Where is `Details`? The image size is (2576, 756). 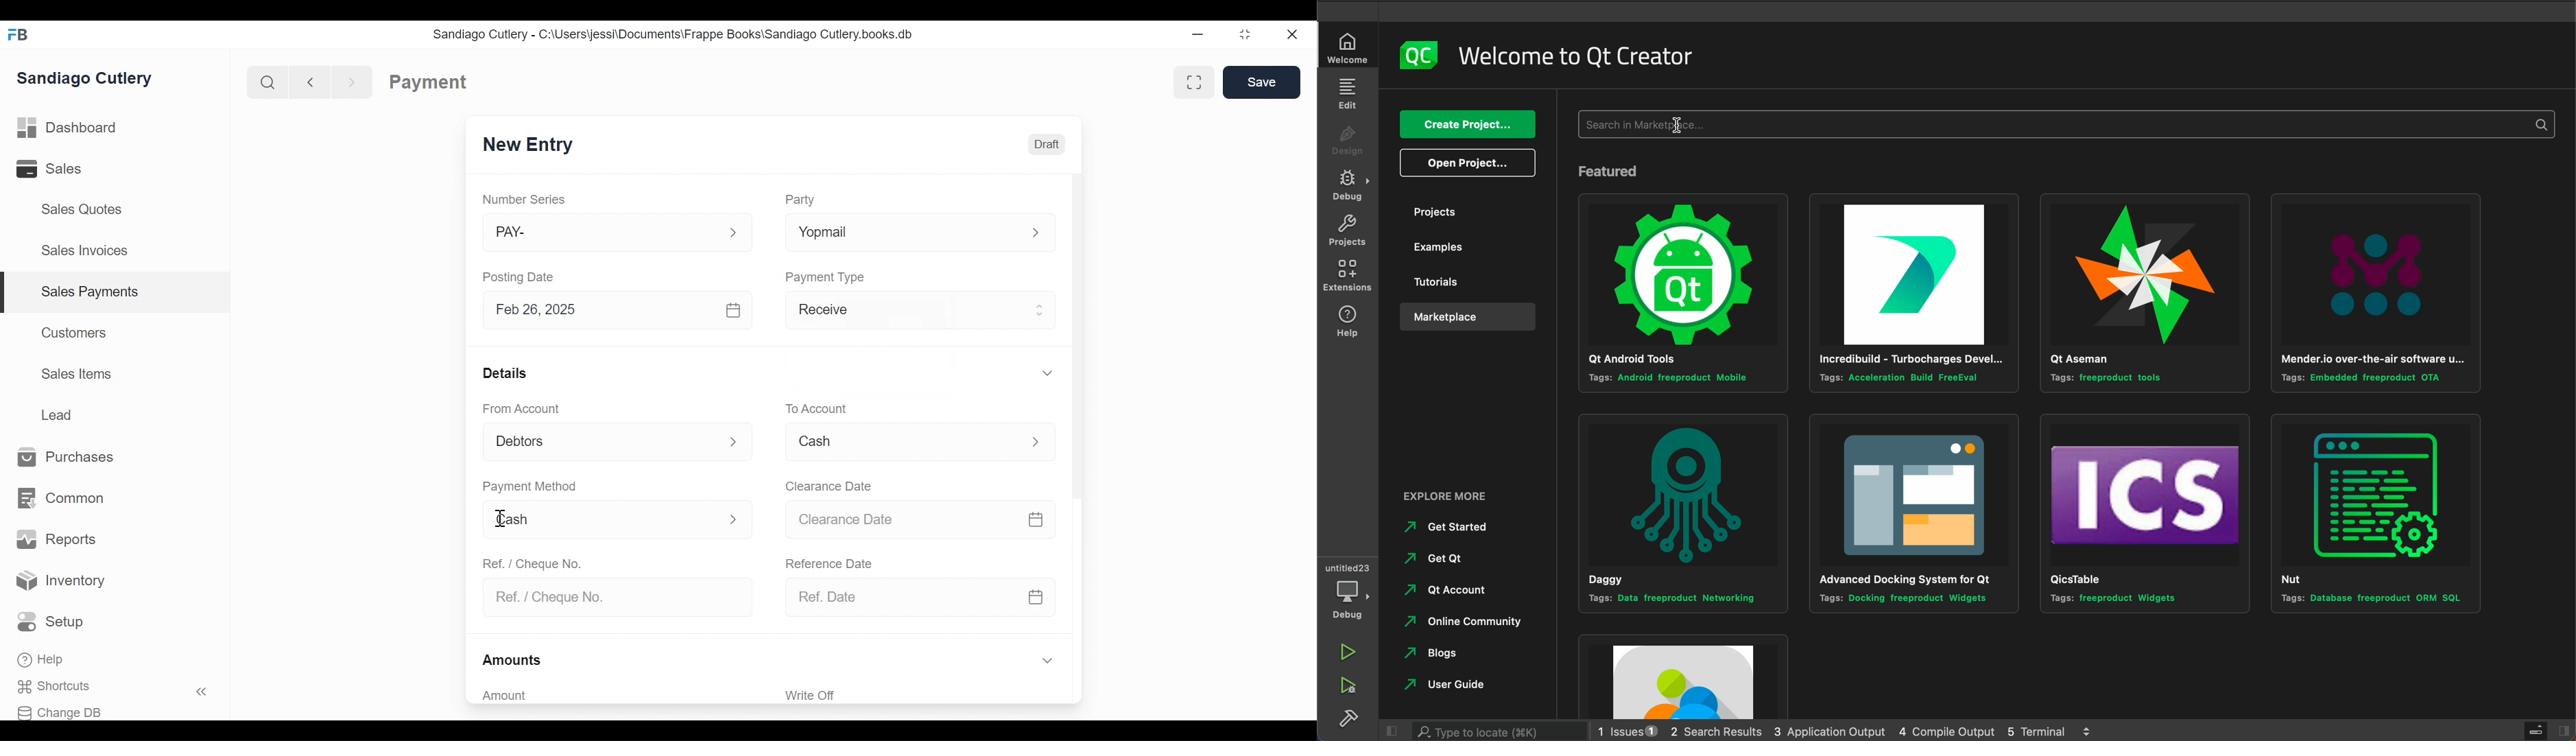
Details is located at coordinates (505, 372).